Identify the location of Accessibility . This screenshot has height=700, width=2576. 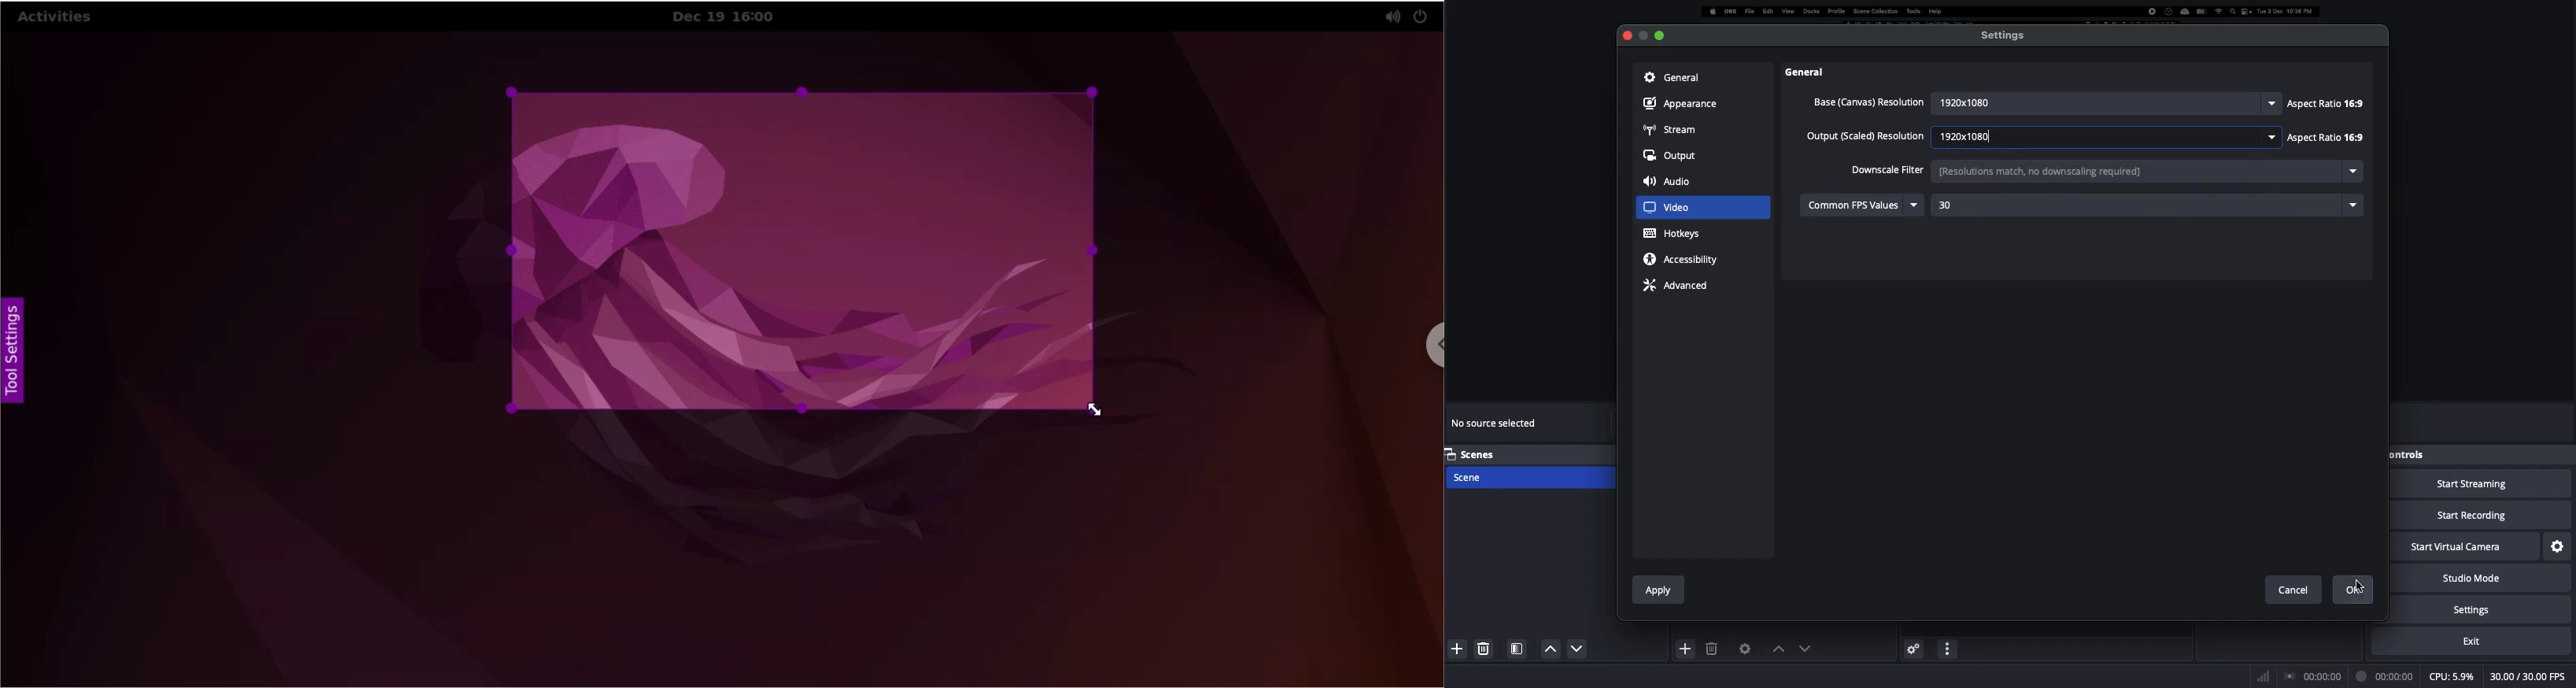
(1685, 259).